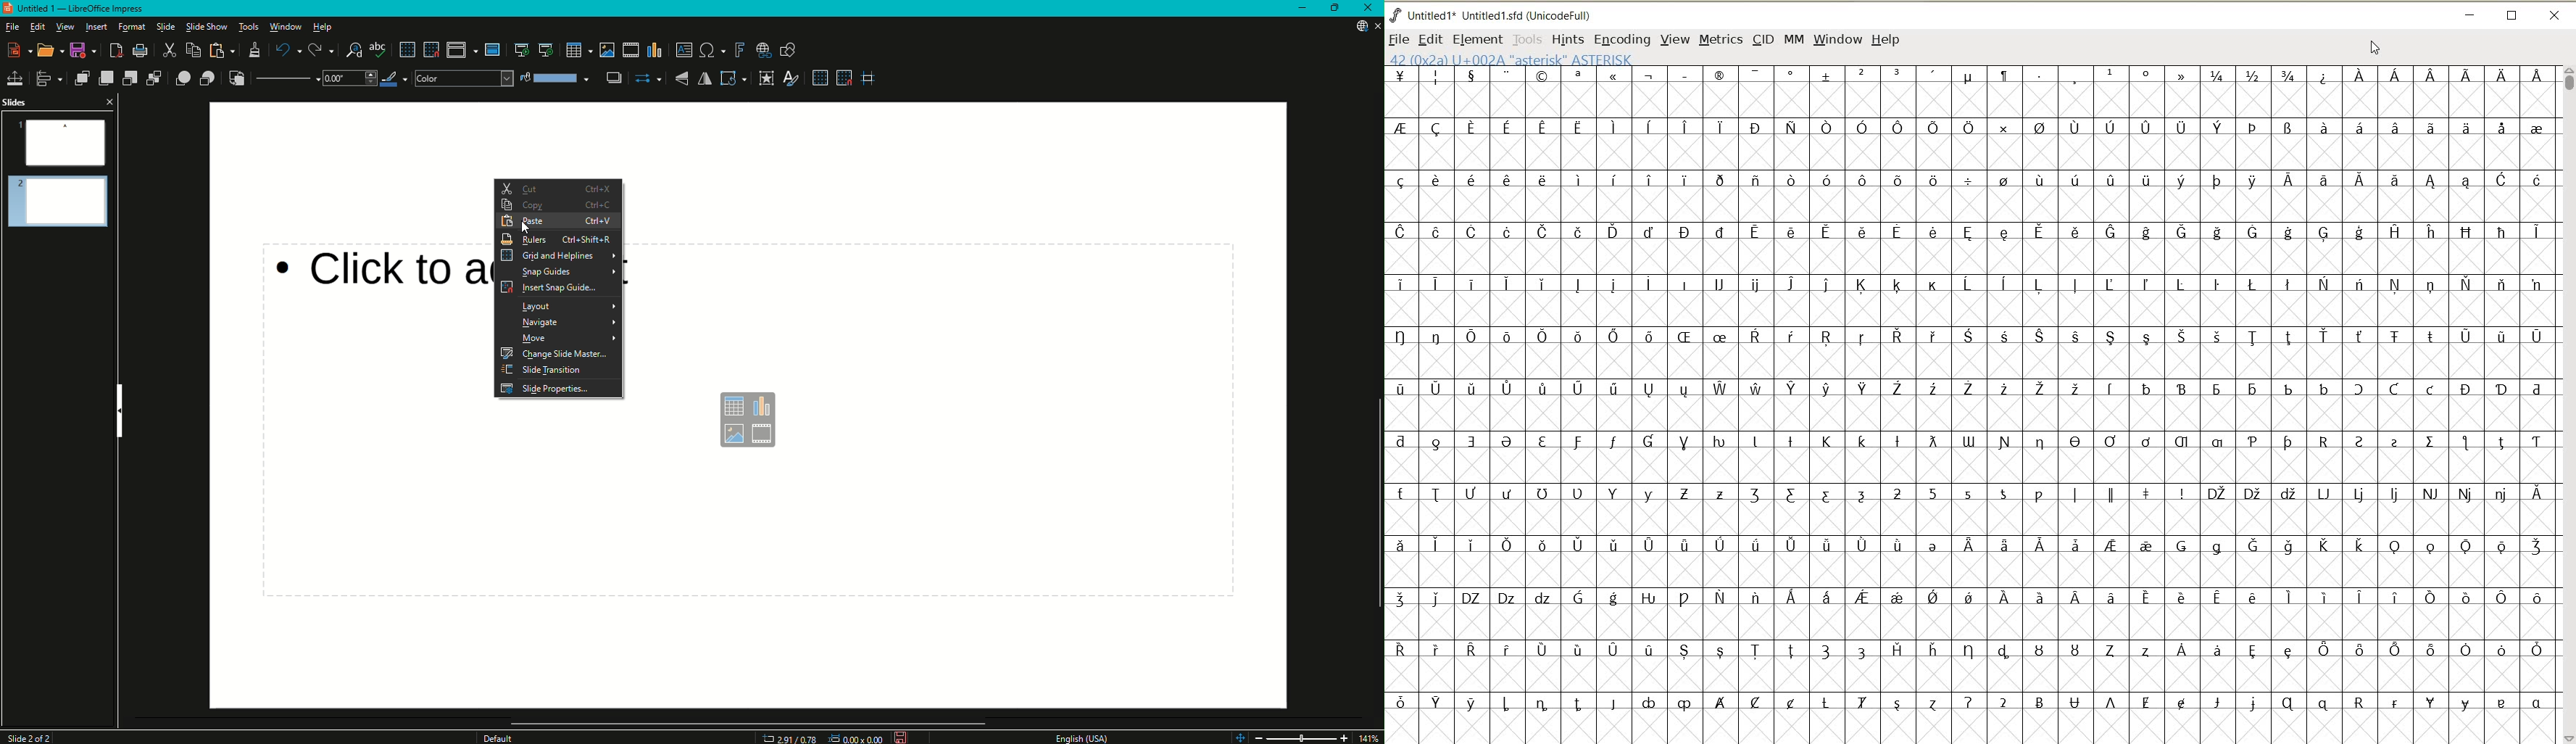 Image resolution: width=2576 pixels, height=756 pixels. I want to click on Undo, so click(285, 50).